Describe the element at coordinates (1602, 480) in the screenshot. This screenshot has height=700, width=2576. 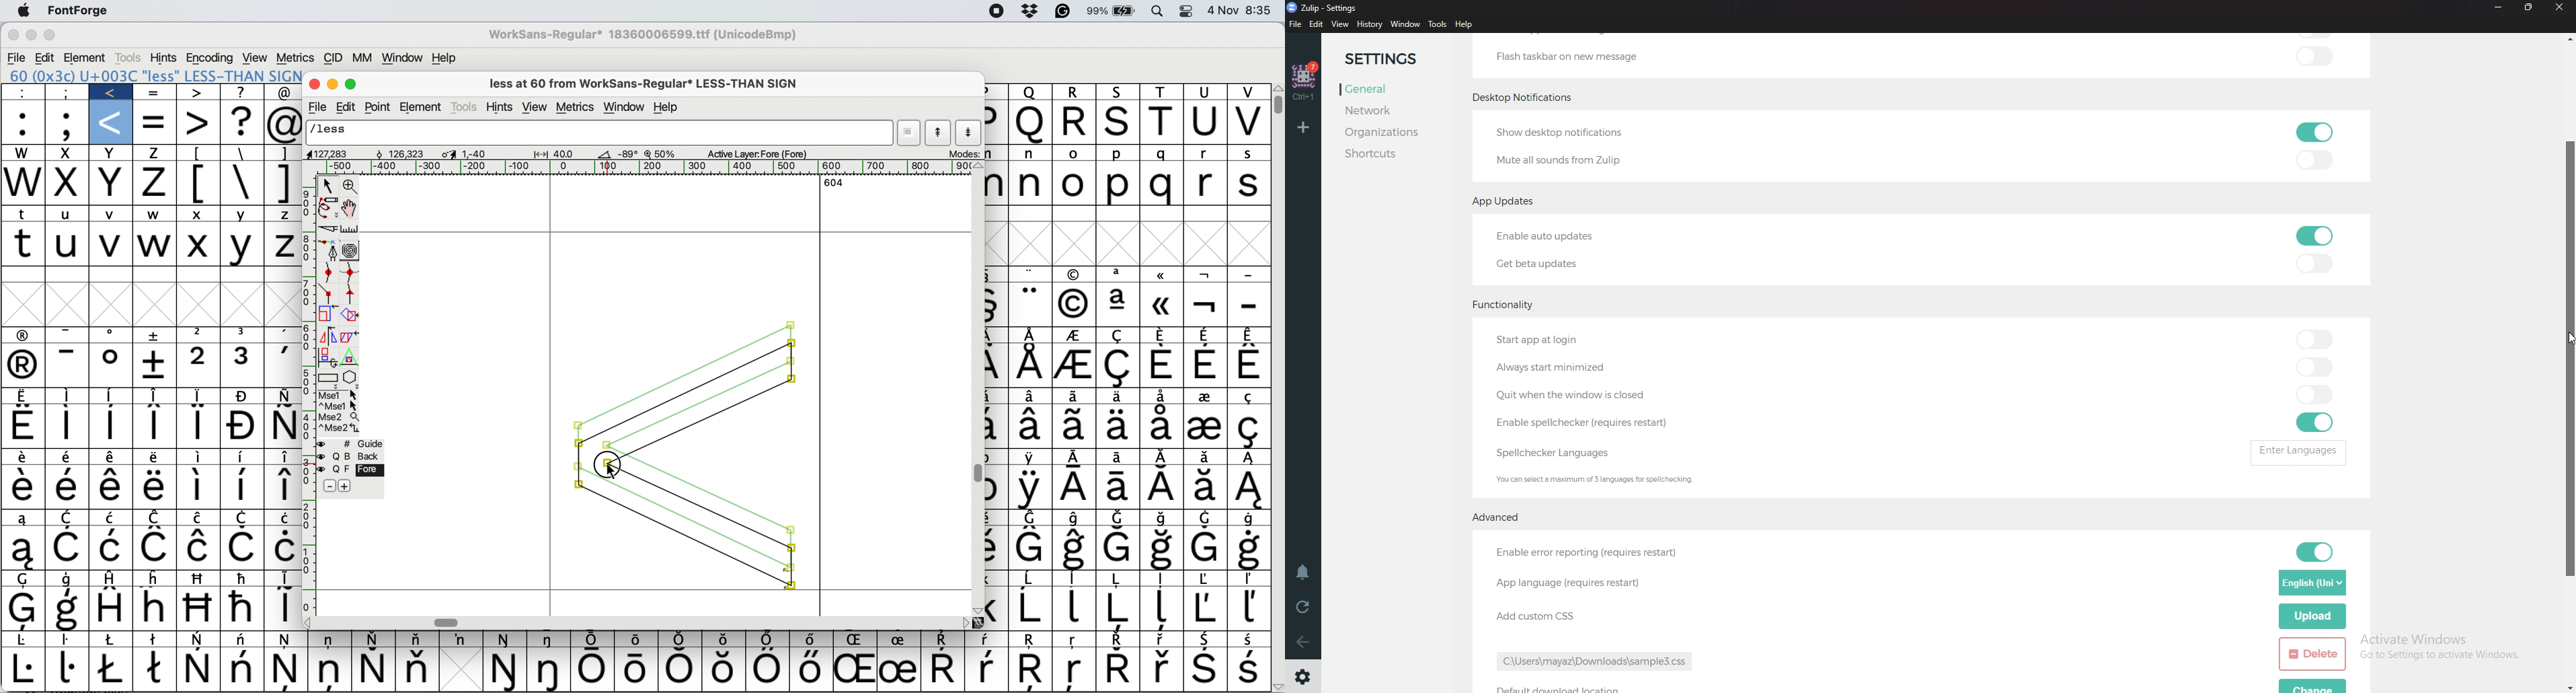
I see `Info` at that location.